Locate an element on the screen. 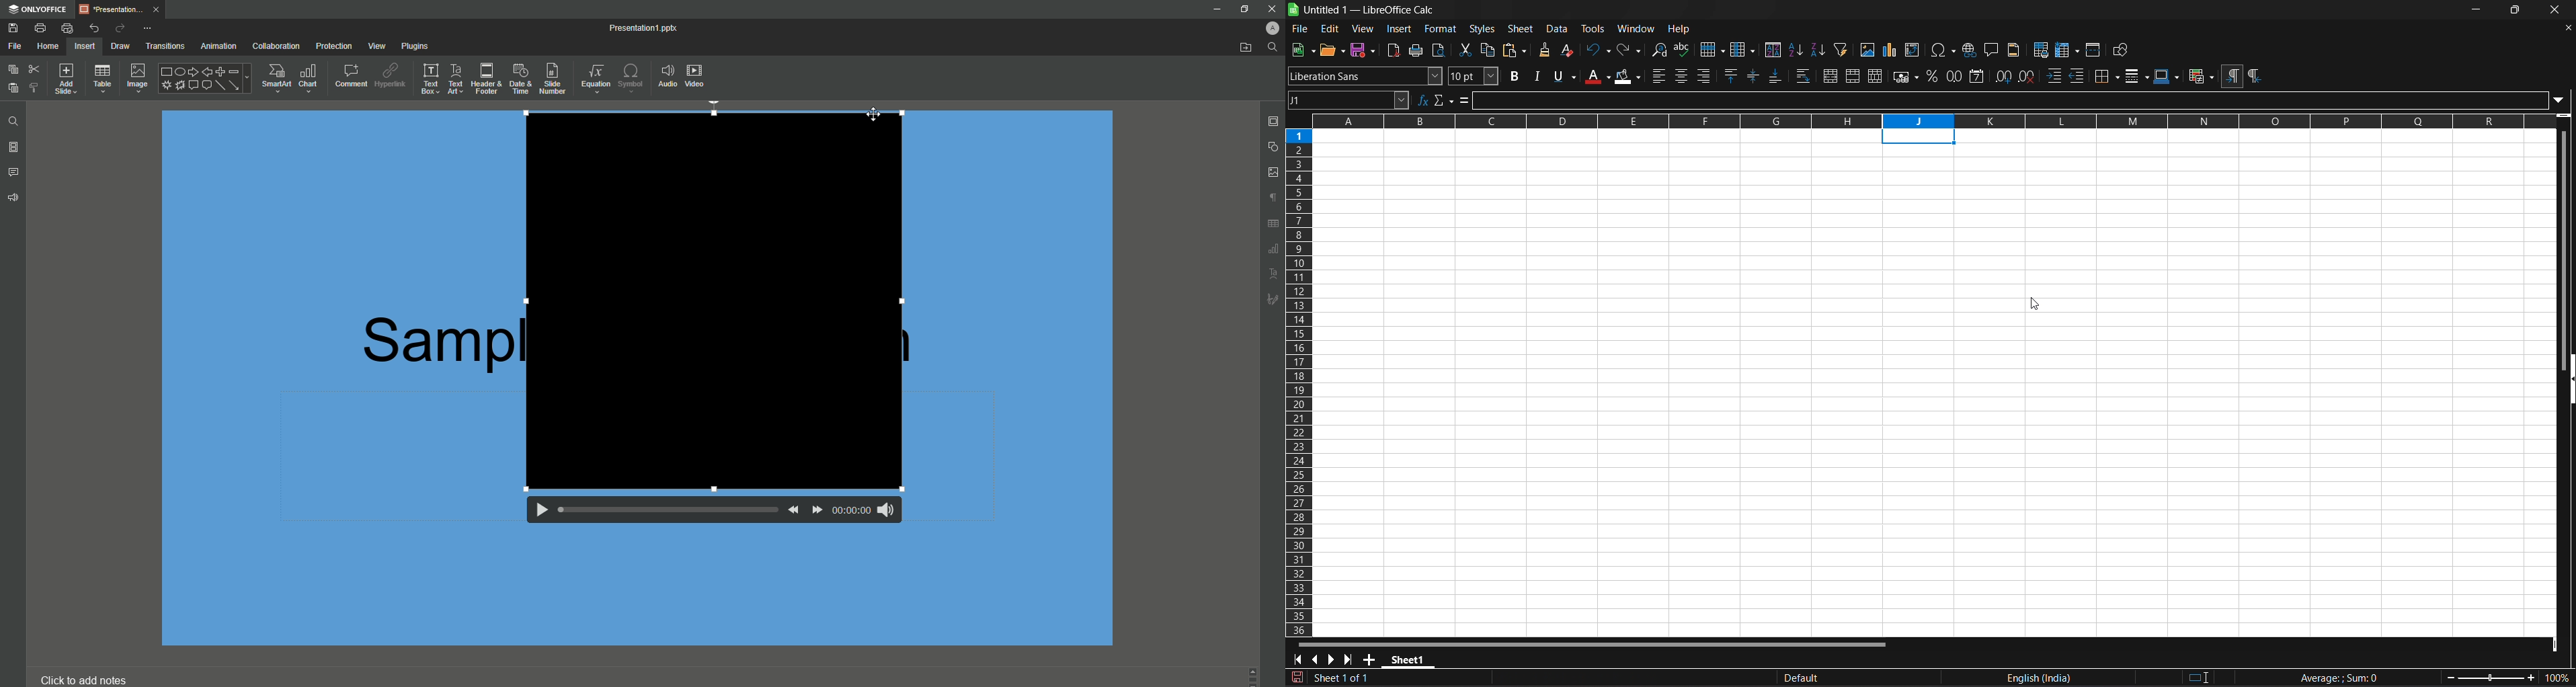  insert special characters is located at coordinates (1943, 50).